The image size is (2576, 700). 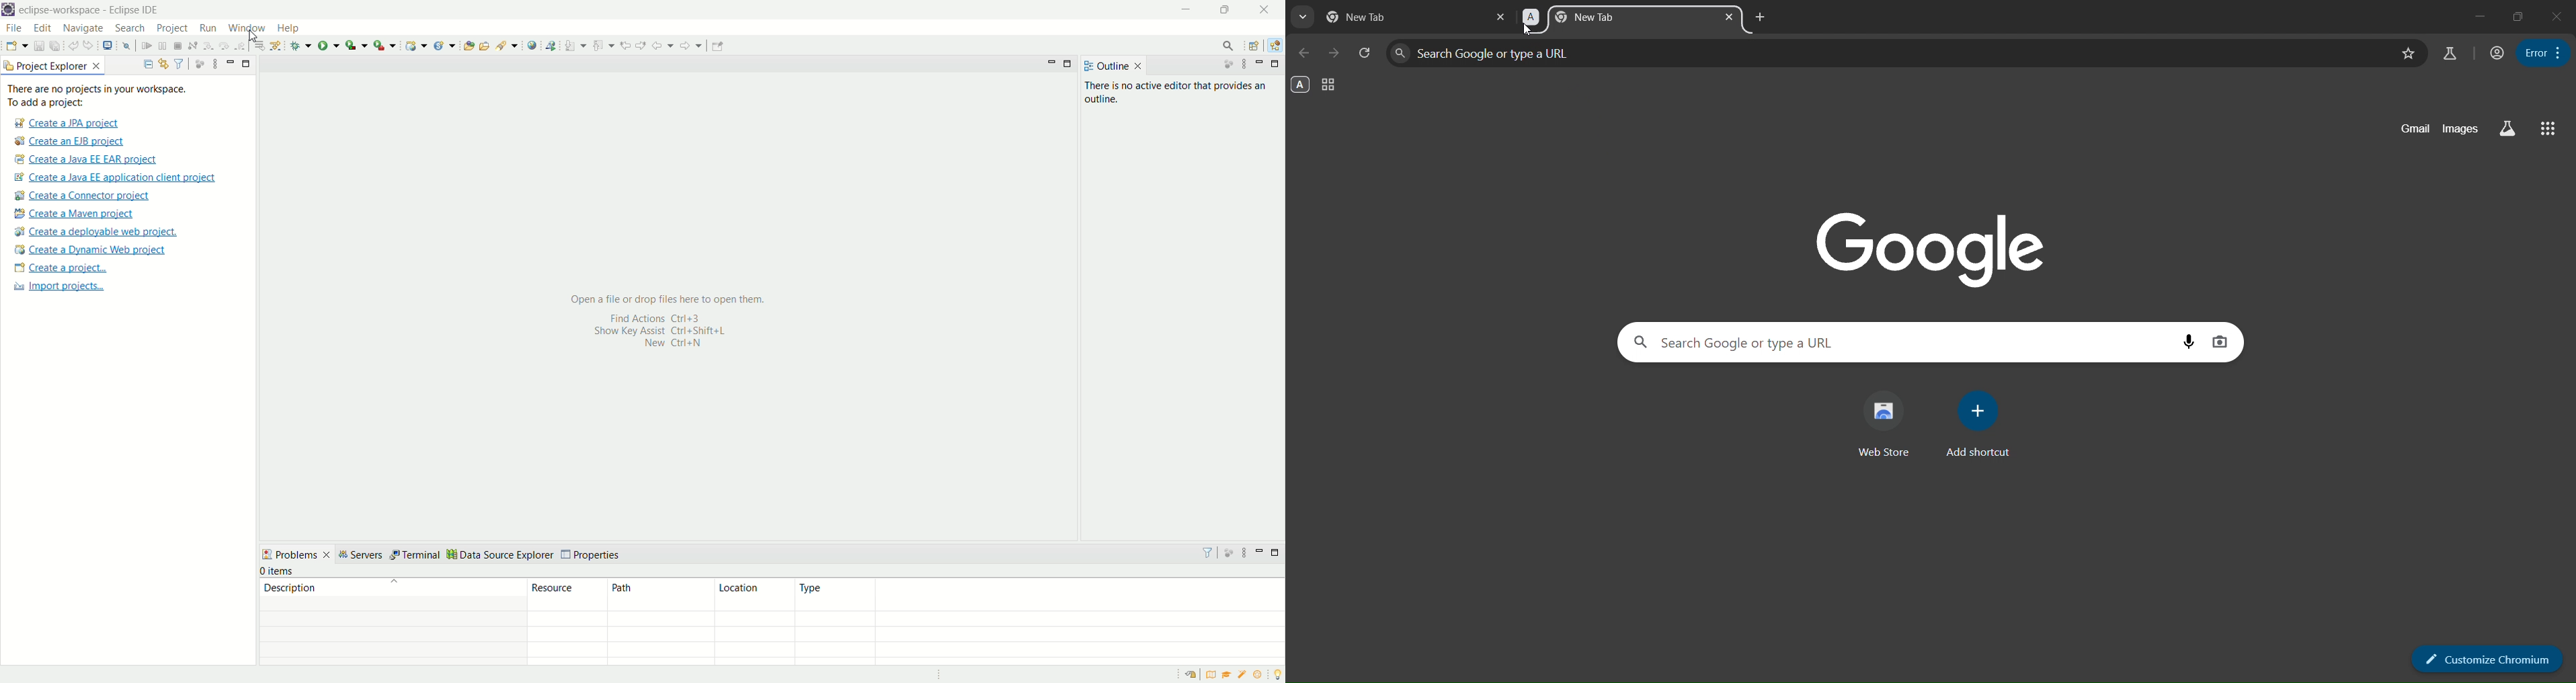 What do you see at coordinates (2494, 53) in the screenshot?
I see `account` at bounding box center [2494, 53].